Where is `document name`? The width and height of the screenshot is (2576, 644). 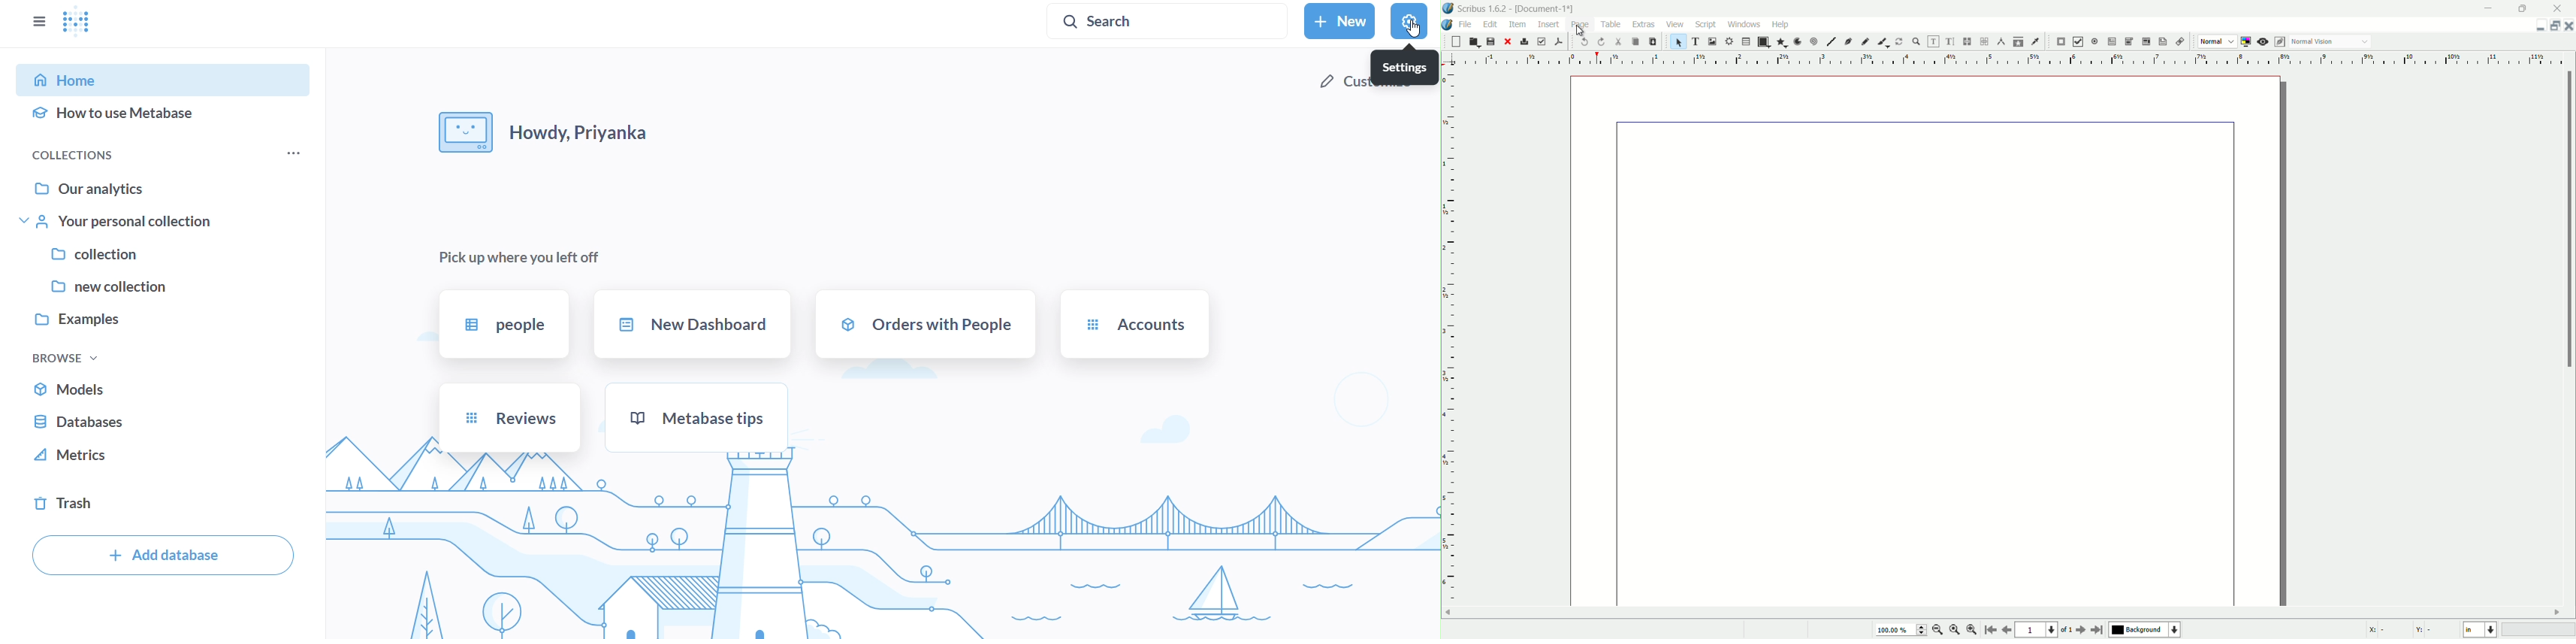 document name is located at coordinates (1547, 9).